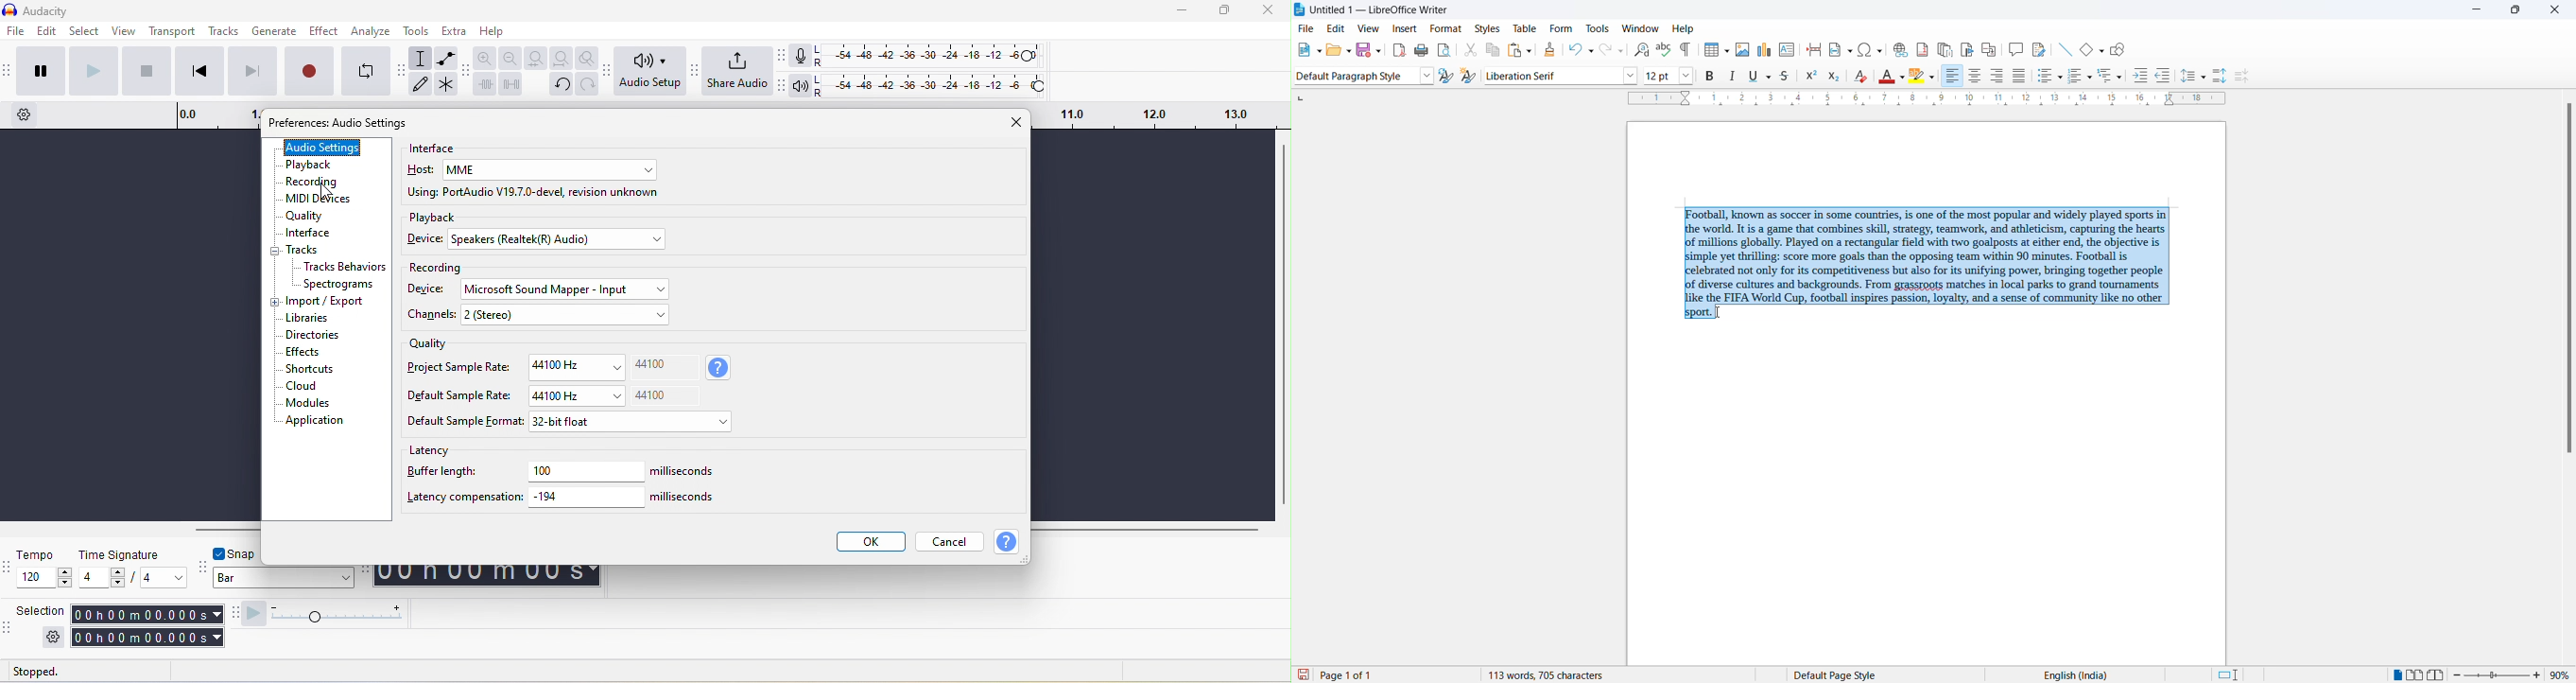  Describe the element at coordinates (1559, 28) in the screenshot. I see `form` at that location.